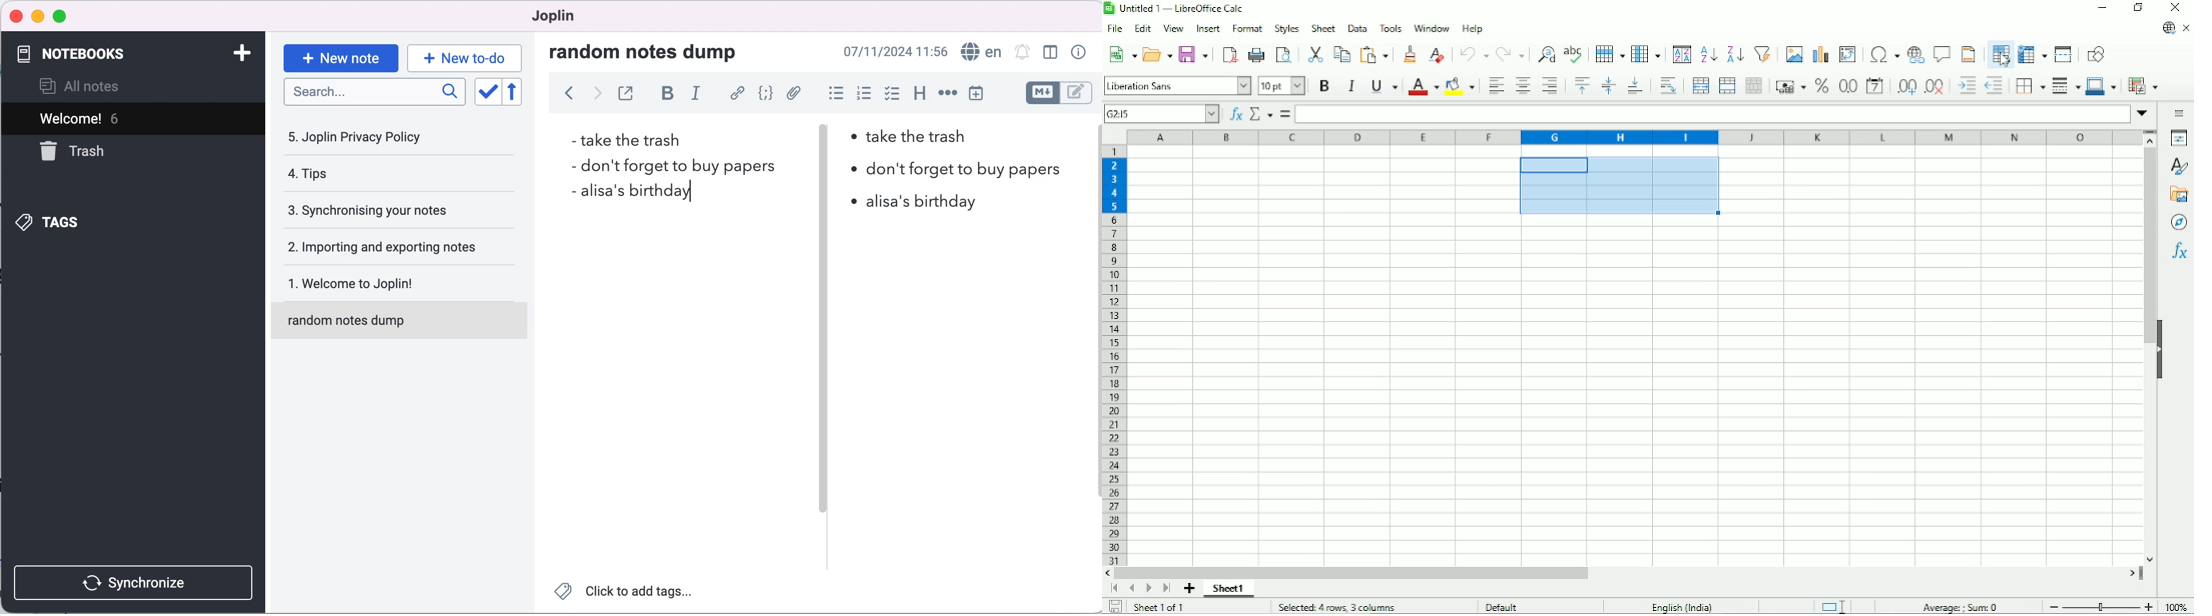 This screenshot has width=2212, height=616. What do you see at coordinates (666, 166) in the screenshot?
I see `don't forget to buy papers` at bounding box center [666, 166].